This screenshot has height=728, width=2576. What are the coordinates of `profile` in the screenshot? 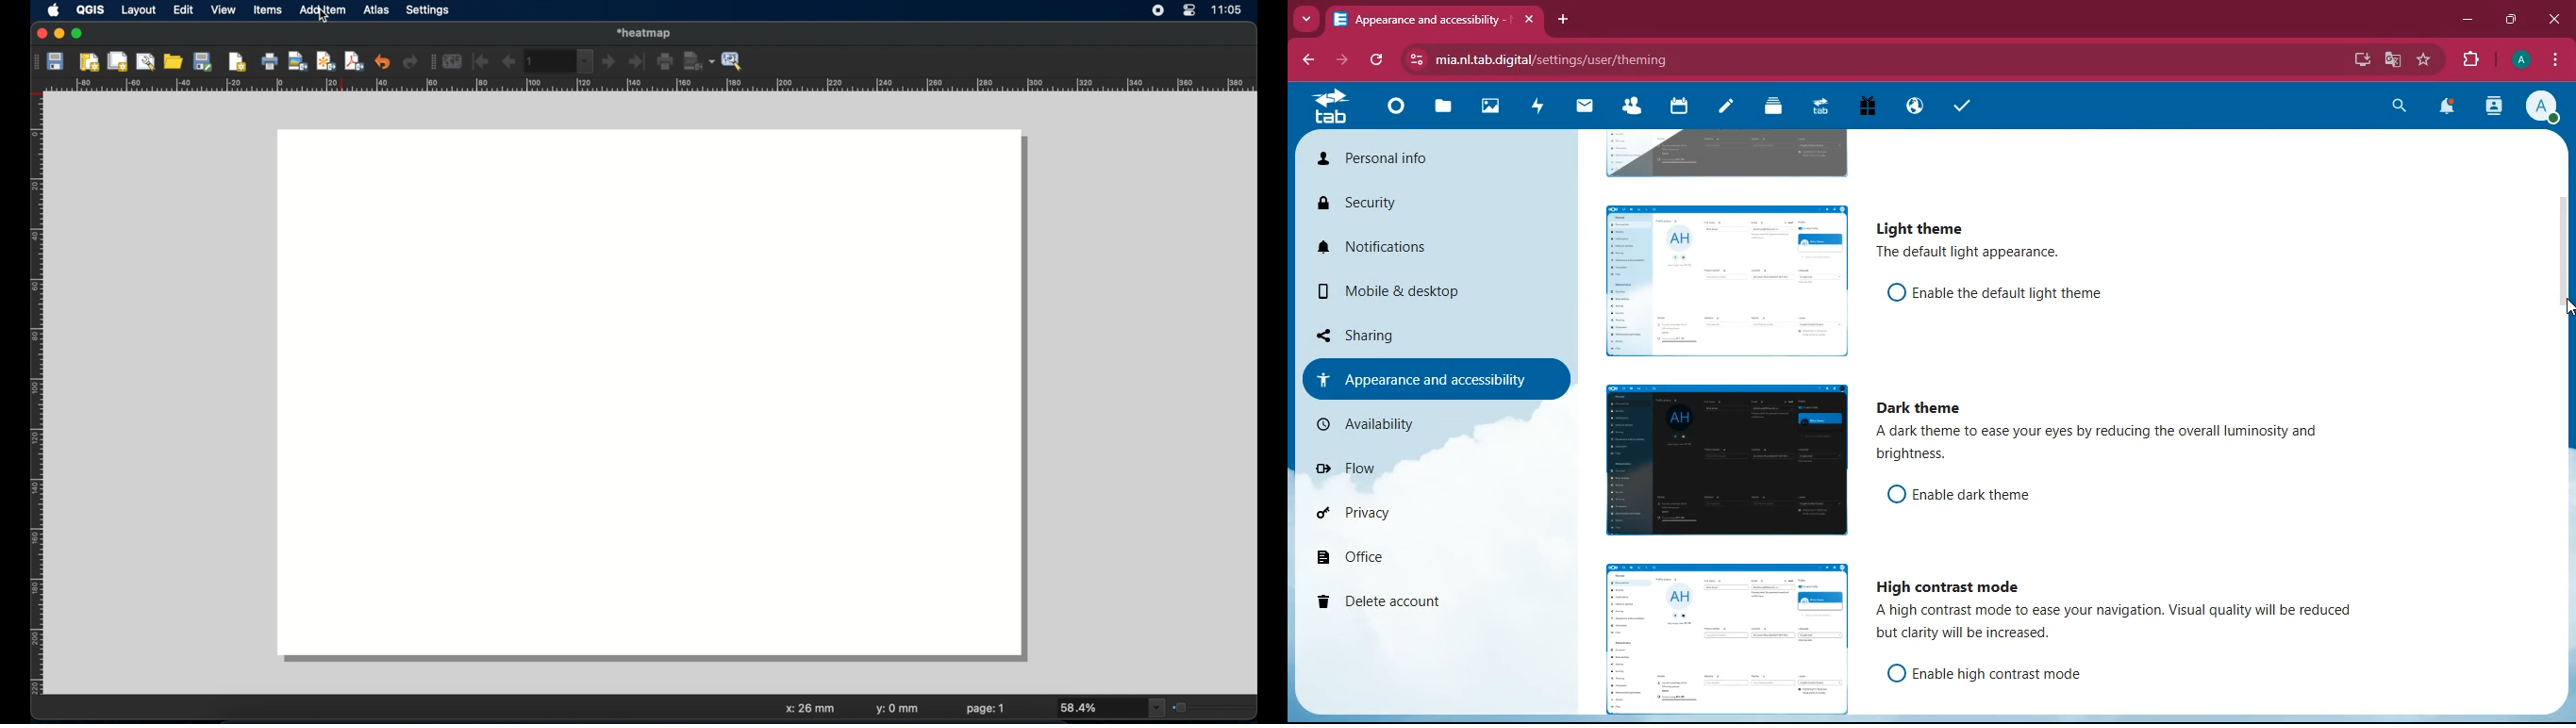 It's located at (2523, 60).